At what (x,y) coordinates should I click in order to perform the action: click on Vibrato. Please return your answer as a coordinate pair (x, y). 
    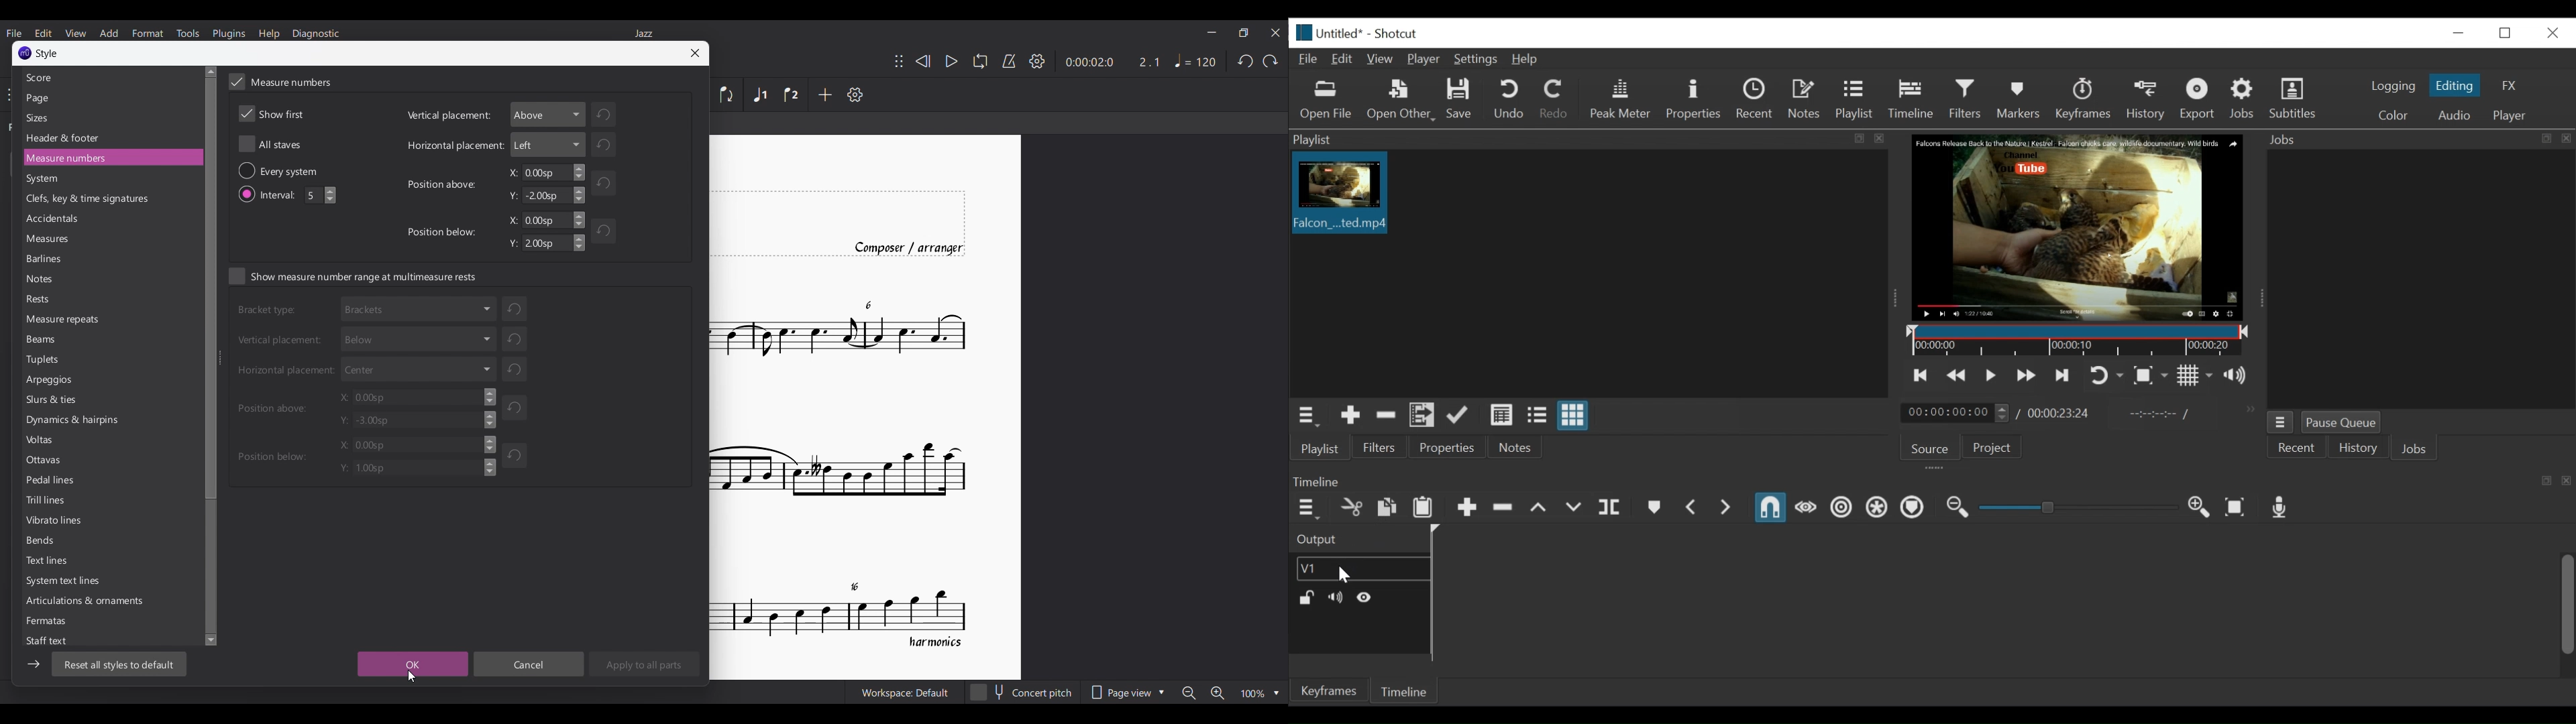
    Looking at the image, I should click on (53, 521).